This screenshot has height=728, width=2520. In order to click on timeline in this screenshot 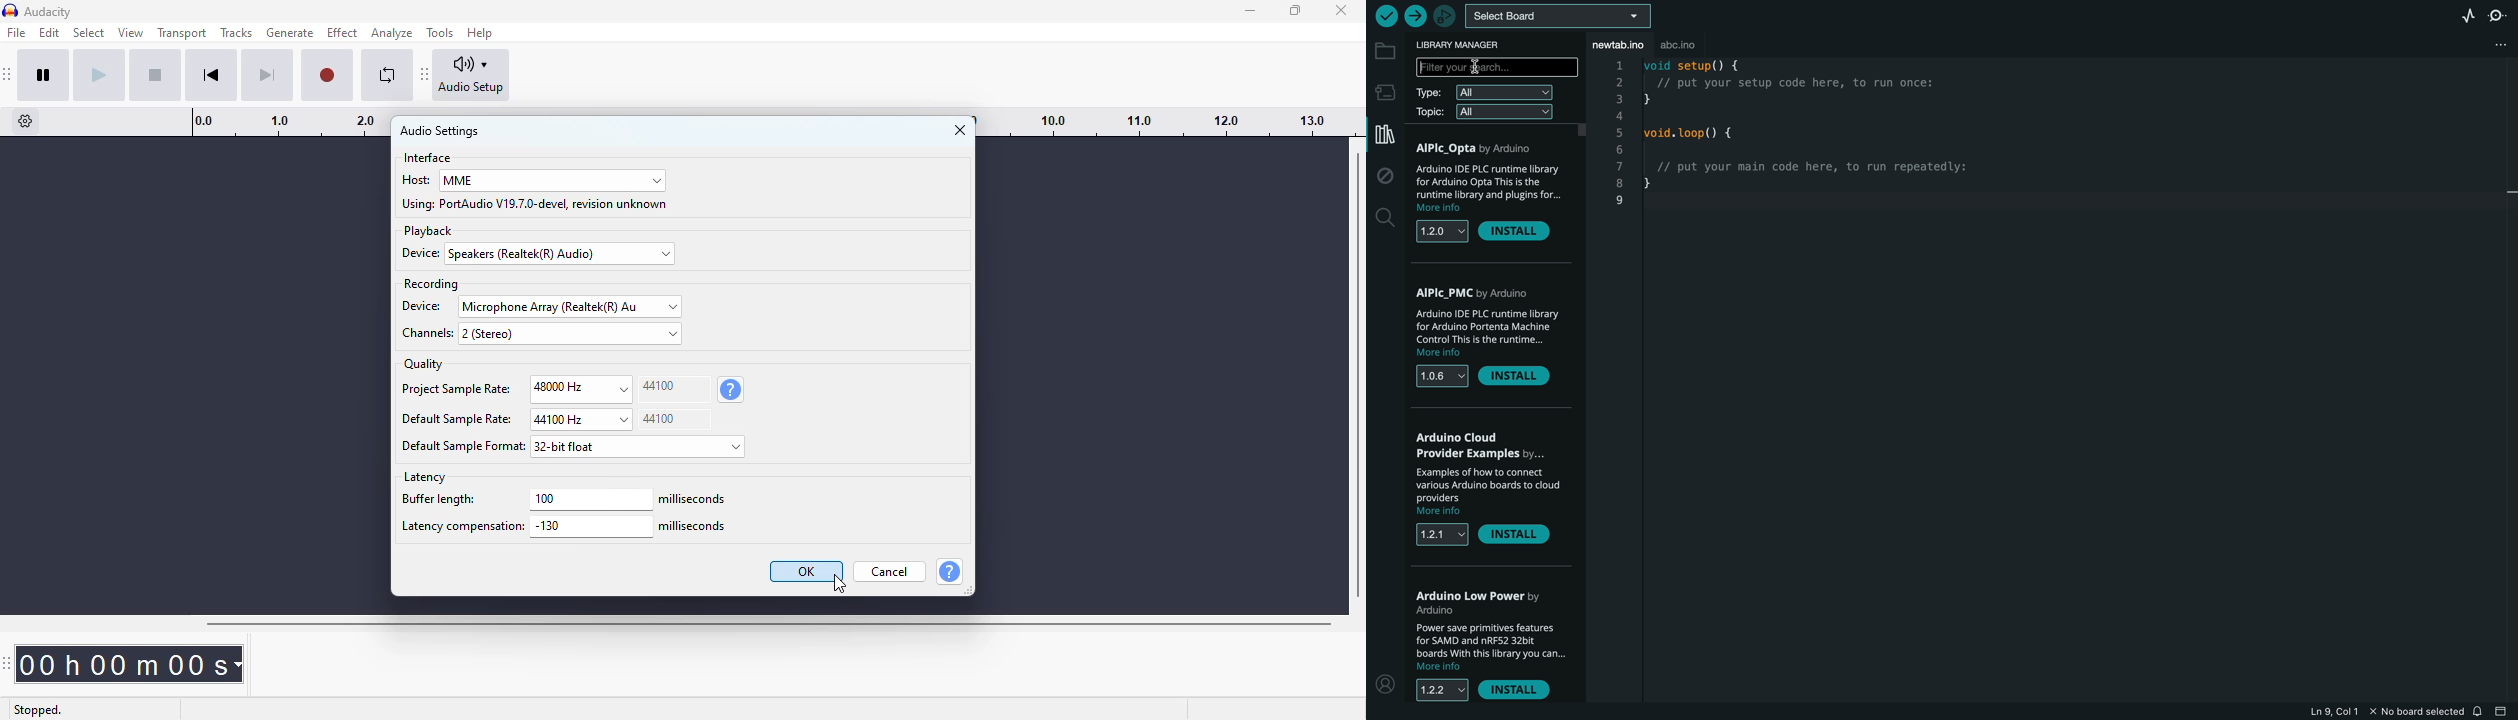, I will do `click(1171, 121)`.